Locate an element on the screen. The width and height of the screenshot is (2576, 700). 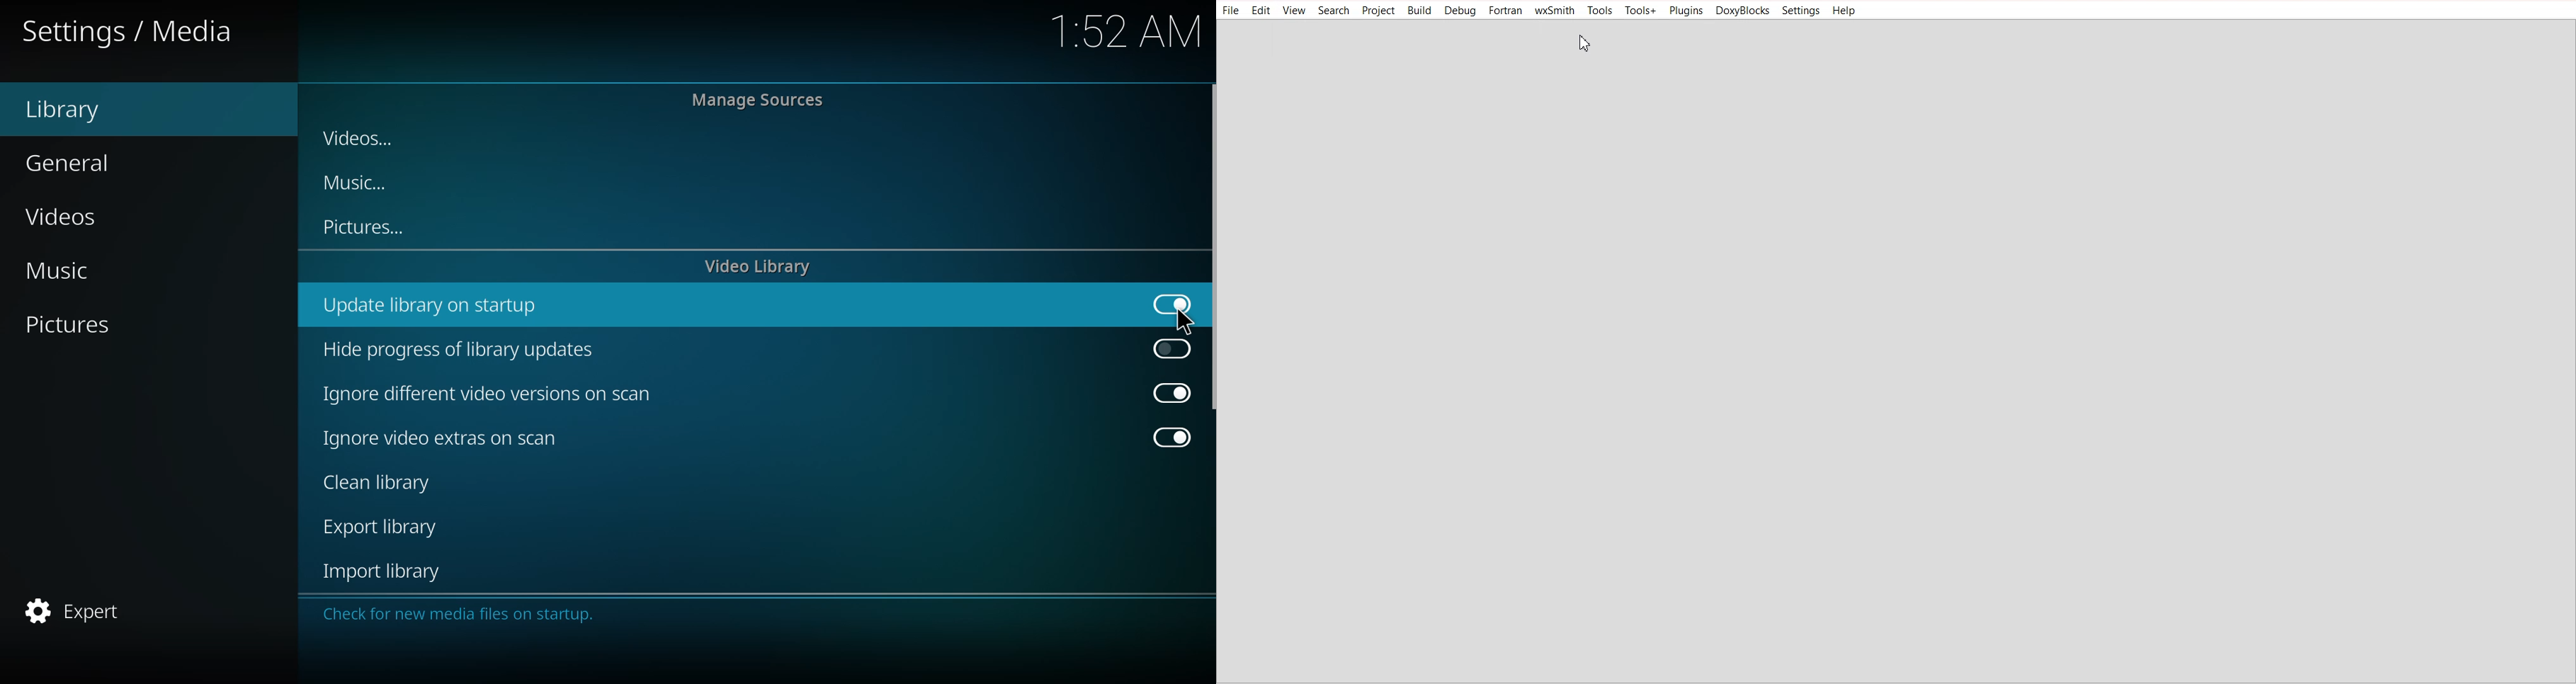
Debug is located at coordinates (1461, 11).